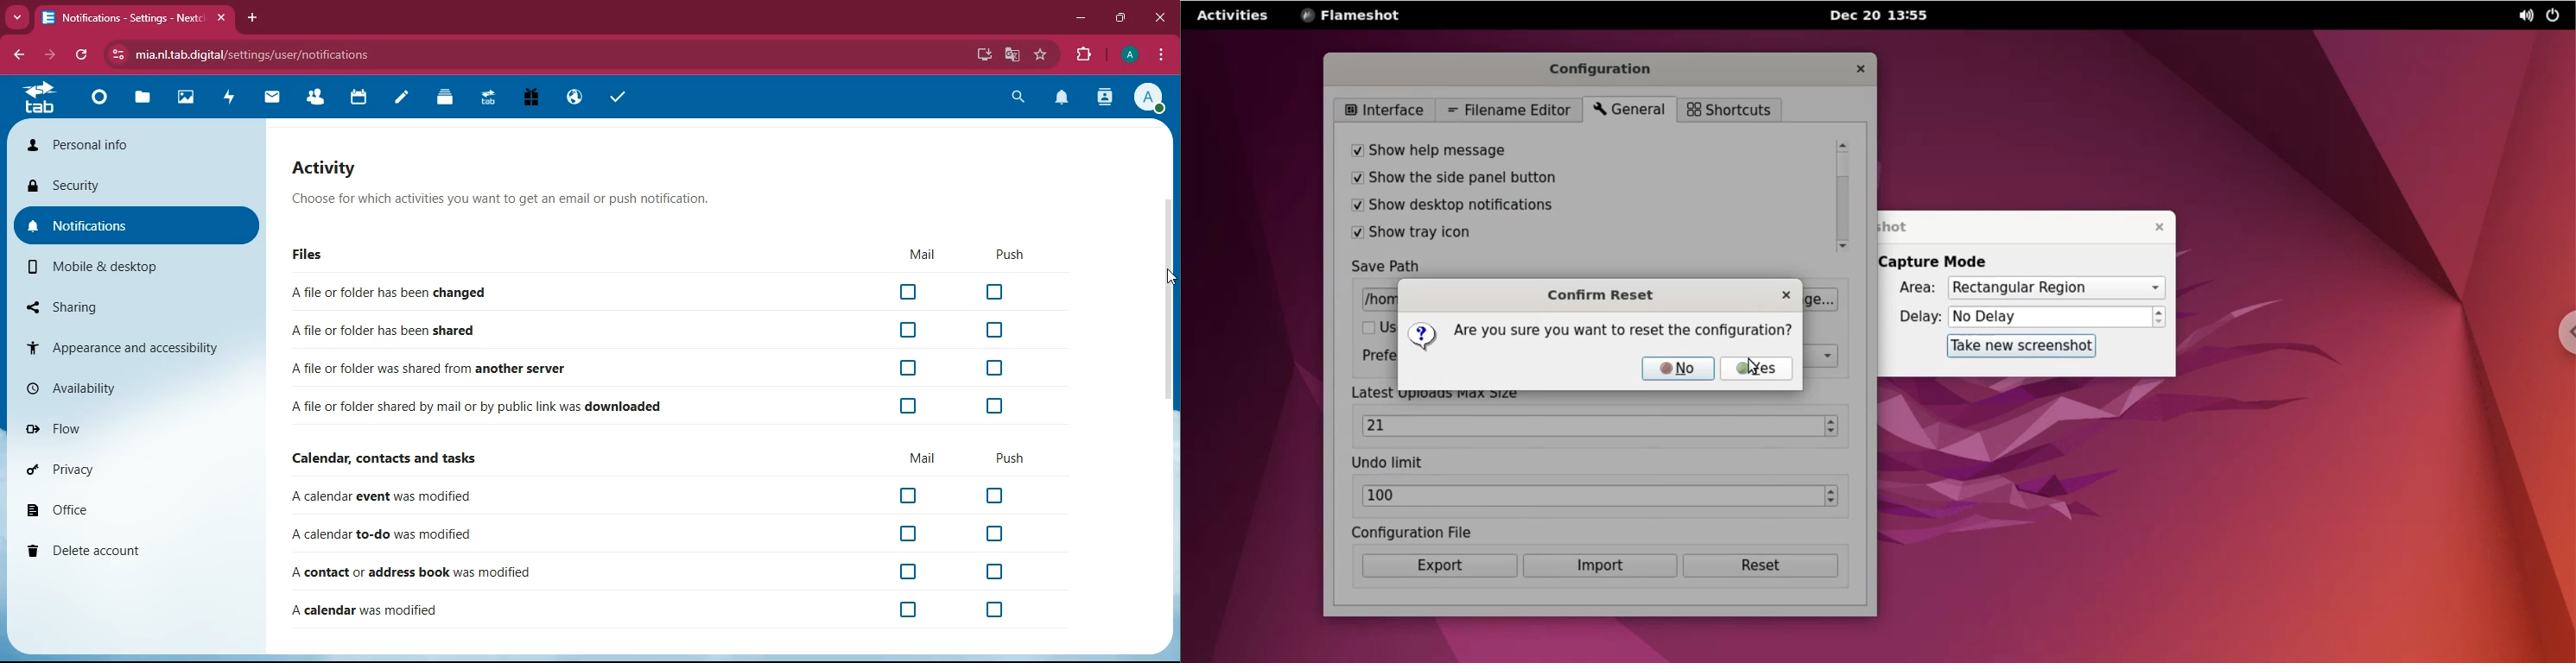  I want to click on availability, so click(137, 389).